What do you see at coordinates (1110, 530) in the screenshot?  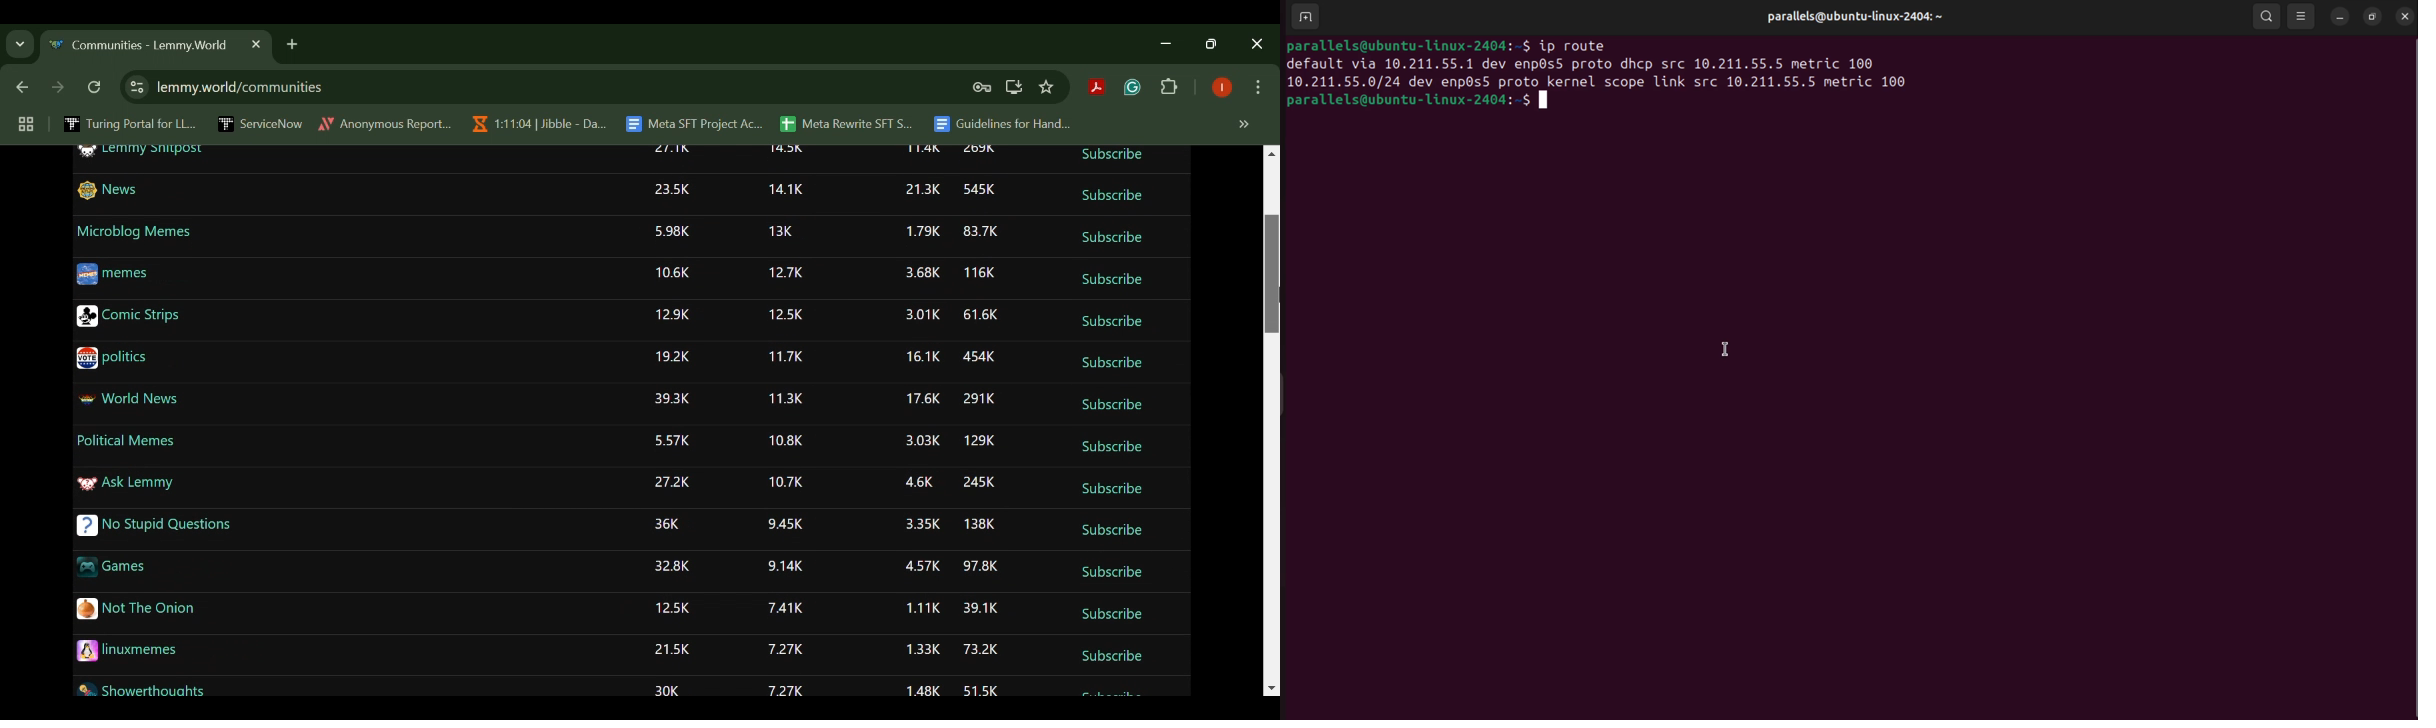 I see `Subscribe` at bounding box center [1110, 530].